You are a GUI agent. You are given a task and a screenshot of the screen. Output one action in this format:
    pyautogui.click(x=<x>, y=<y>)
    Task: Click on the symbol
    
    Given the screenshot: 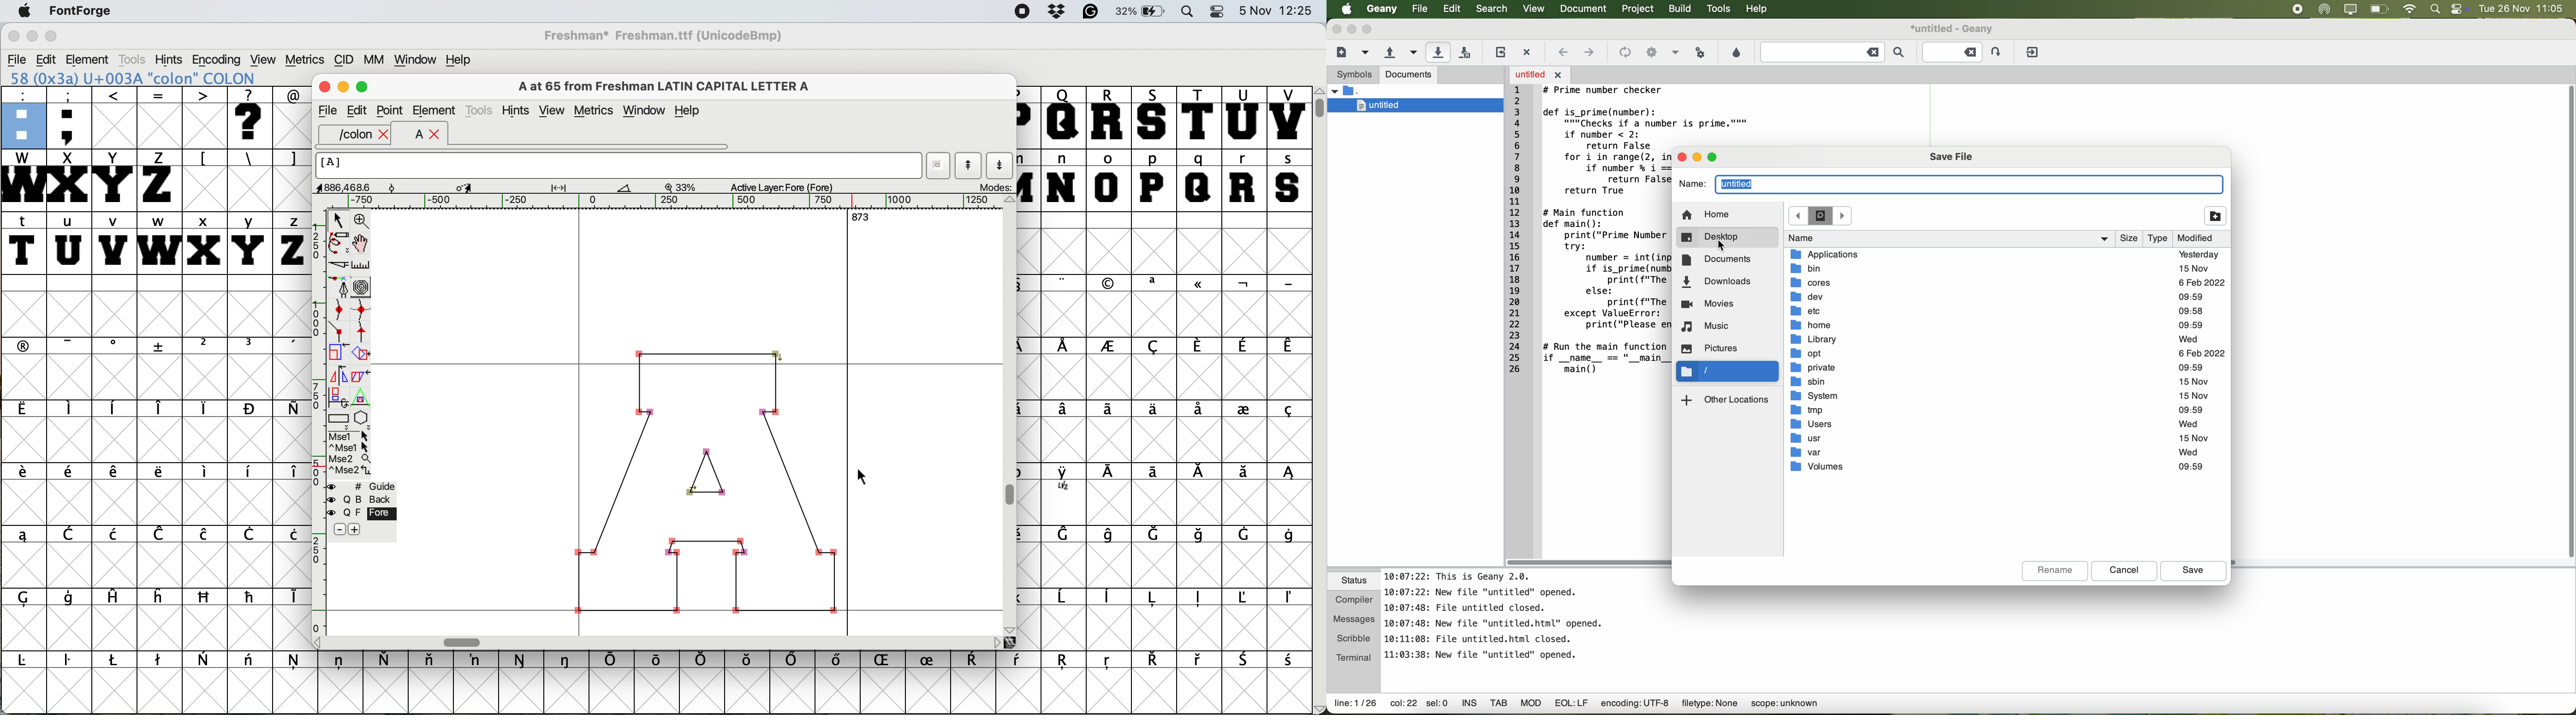 What is the action you would take?
    pyautogui.click(x=1243, y=472)
    